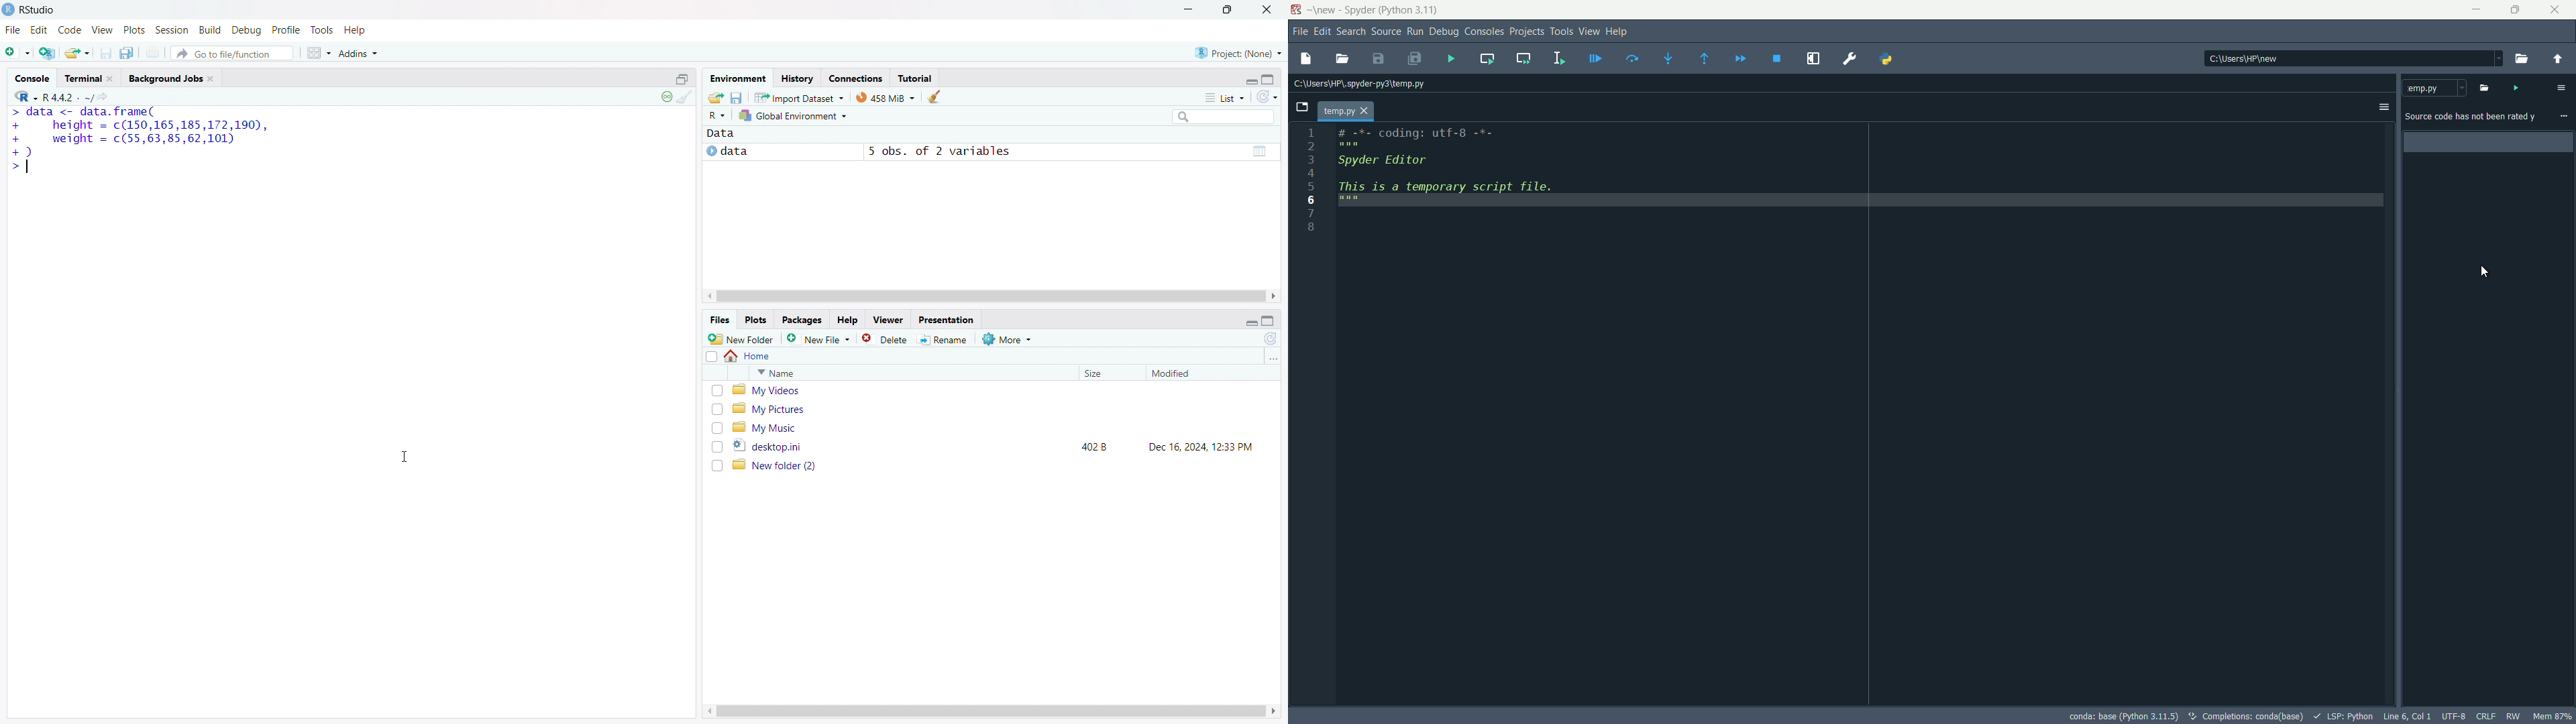 The height and width of the screenshot is (728, 2576). Describe the element at coordinates (247, 30) in the screenshot. I see `debug` at that location.